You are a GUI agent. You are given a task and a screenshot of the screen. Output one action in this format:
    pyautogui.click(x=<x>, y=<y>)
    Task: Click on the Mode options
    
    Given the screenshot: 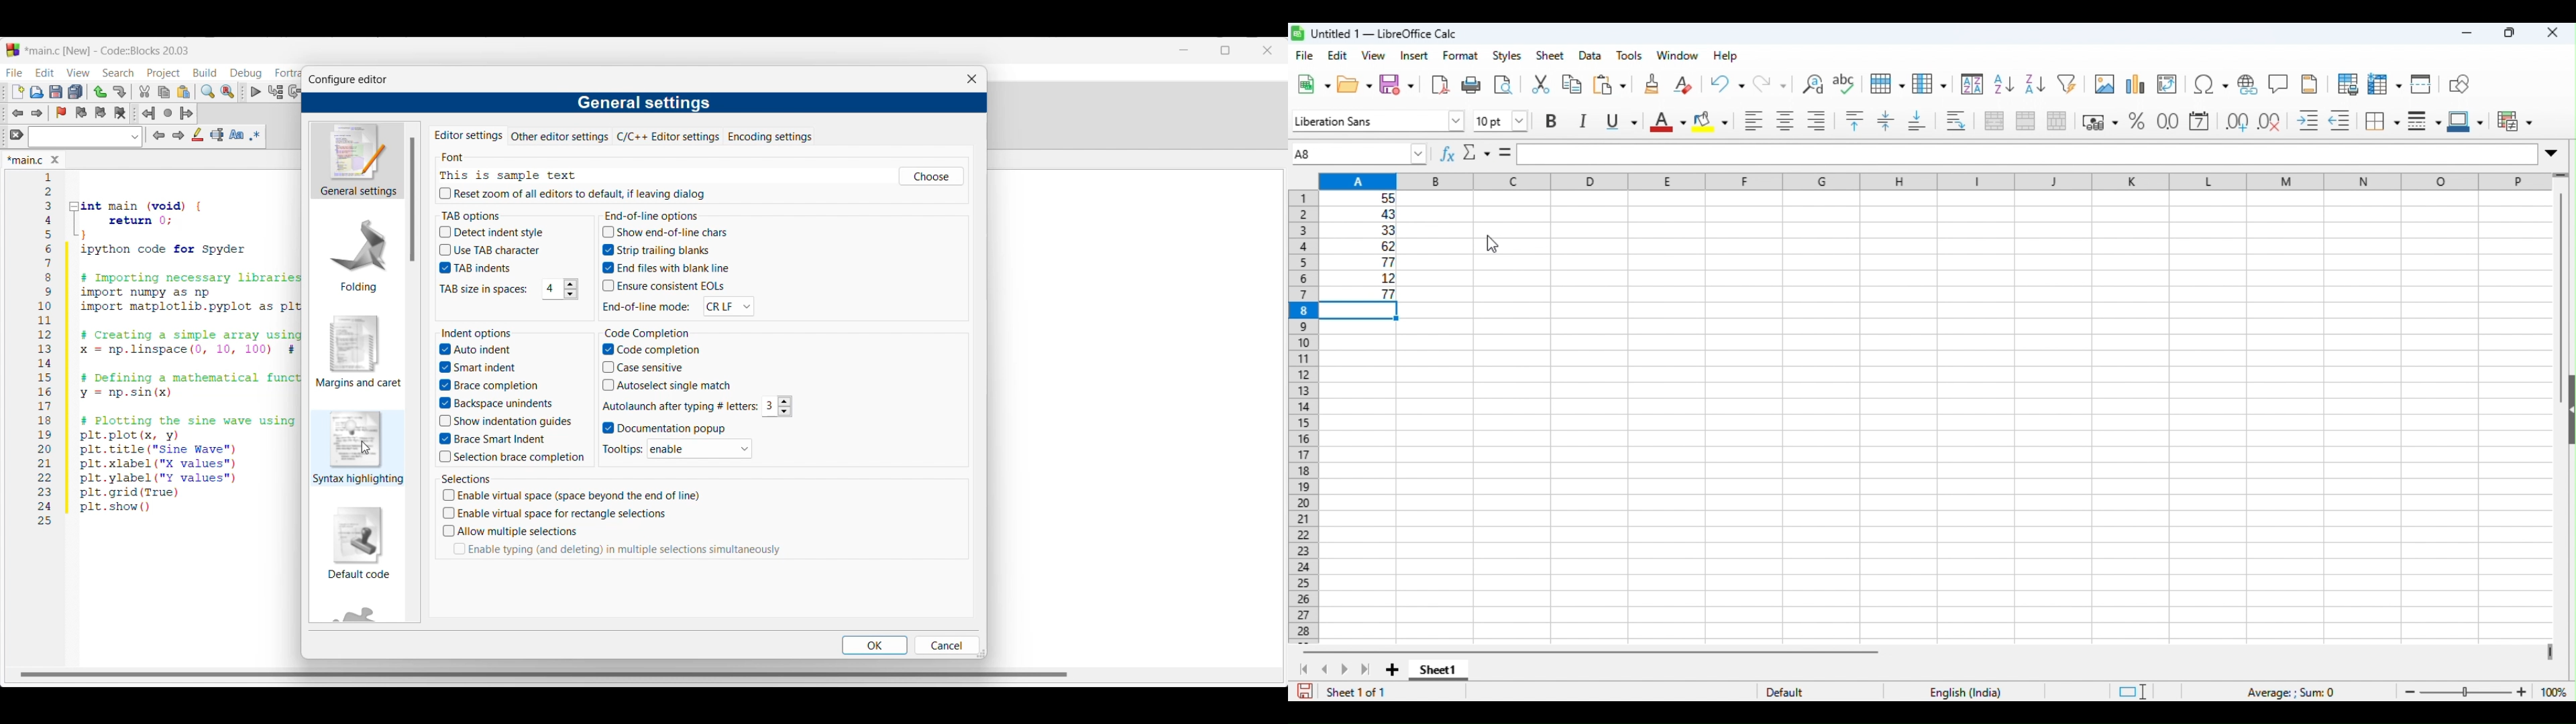 What is the action you would take?
    pyautogui.click(x=729, y=306)
    